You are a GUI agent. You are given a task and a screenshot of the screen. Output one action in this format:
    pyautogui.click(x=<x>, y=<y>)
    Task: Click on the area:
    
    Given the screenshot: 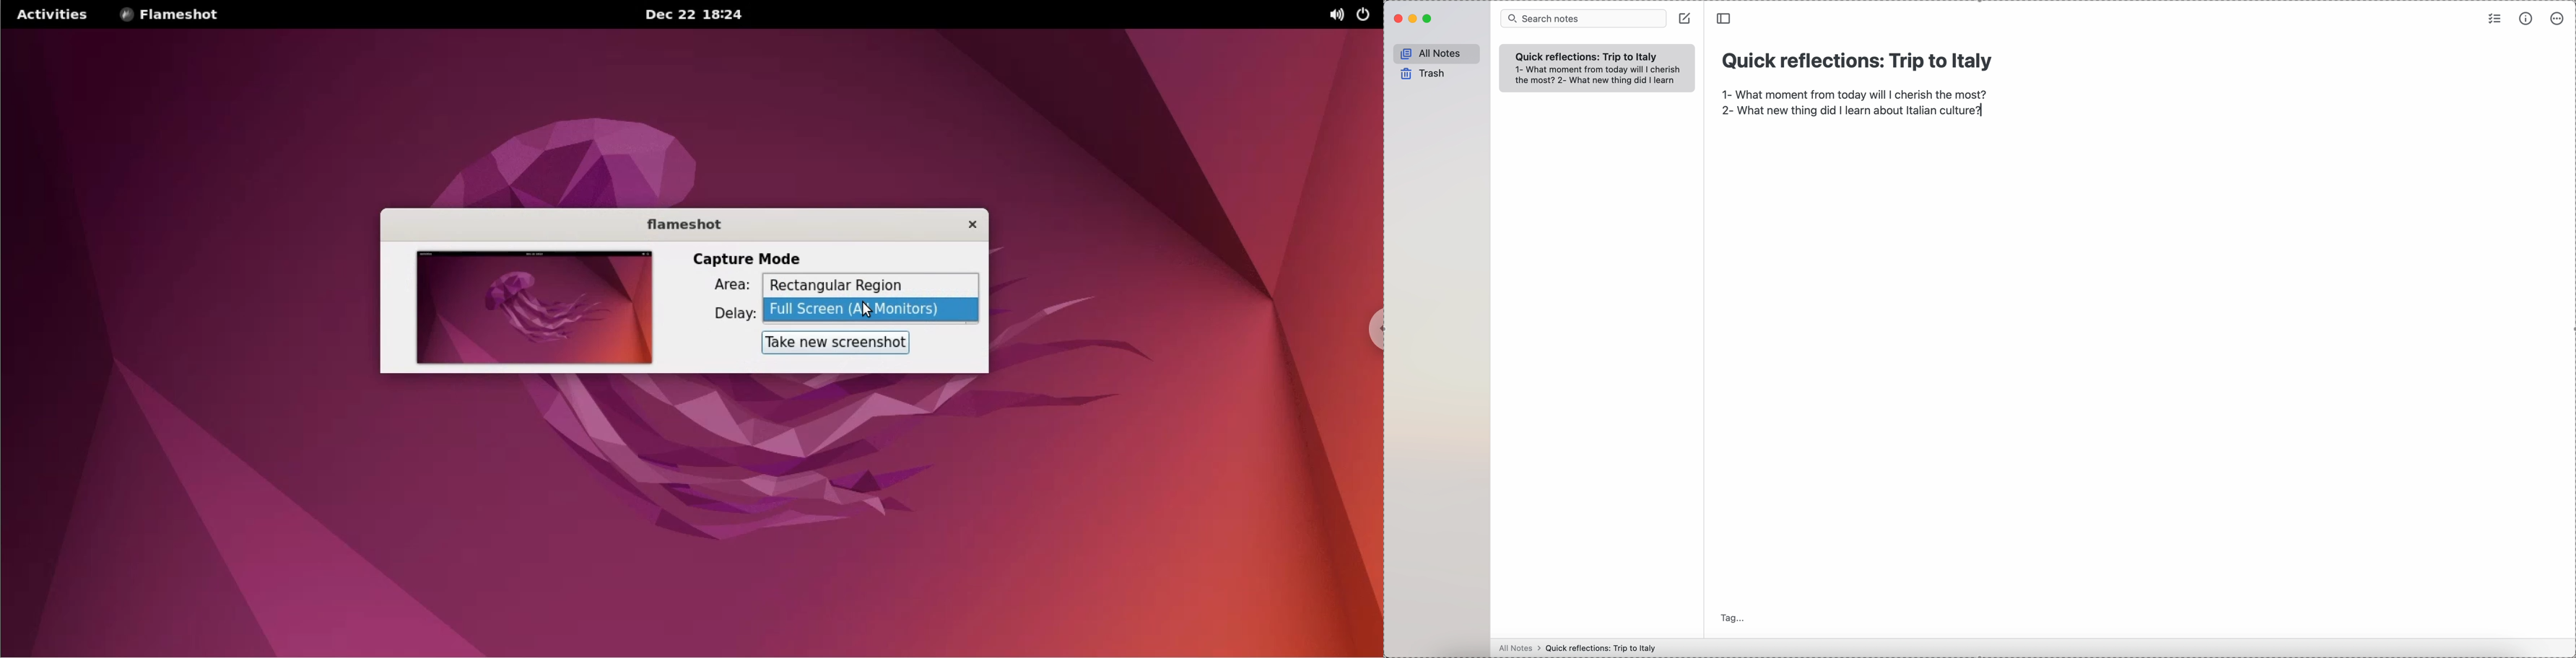 What is the action you would take?
    pyautogui.click(x=723, y=285)
    